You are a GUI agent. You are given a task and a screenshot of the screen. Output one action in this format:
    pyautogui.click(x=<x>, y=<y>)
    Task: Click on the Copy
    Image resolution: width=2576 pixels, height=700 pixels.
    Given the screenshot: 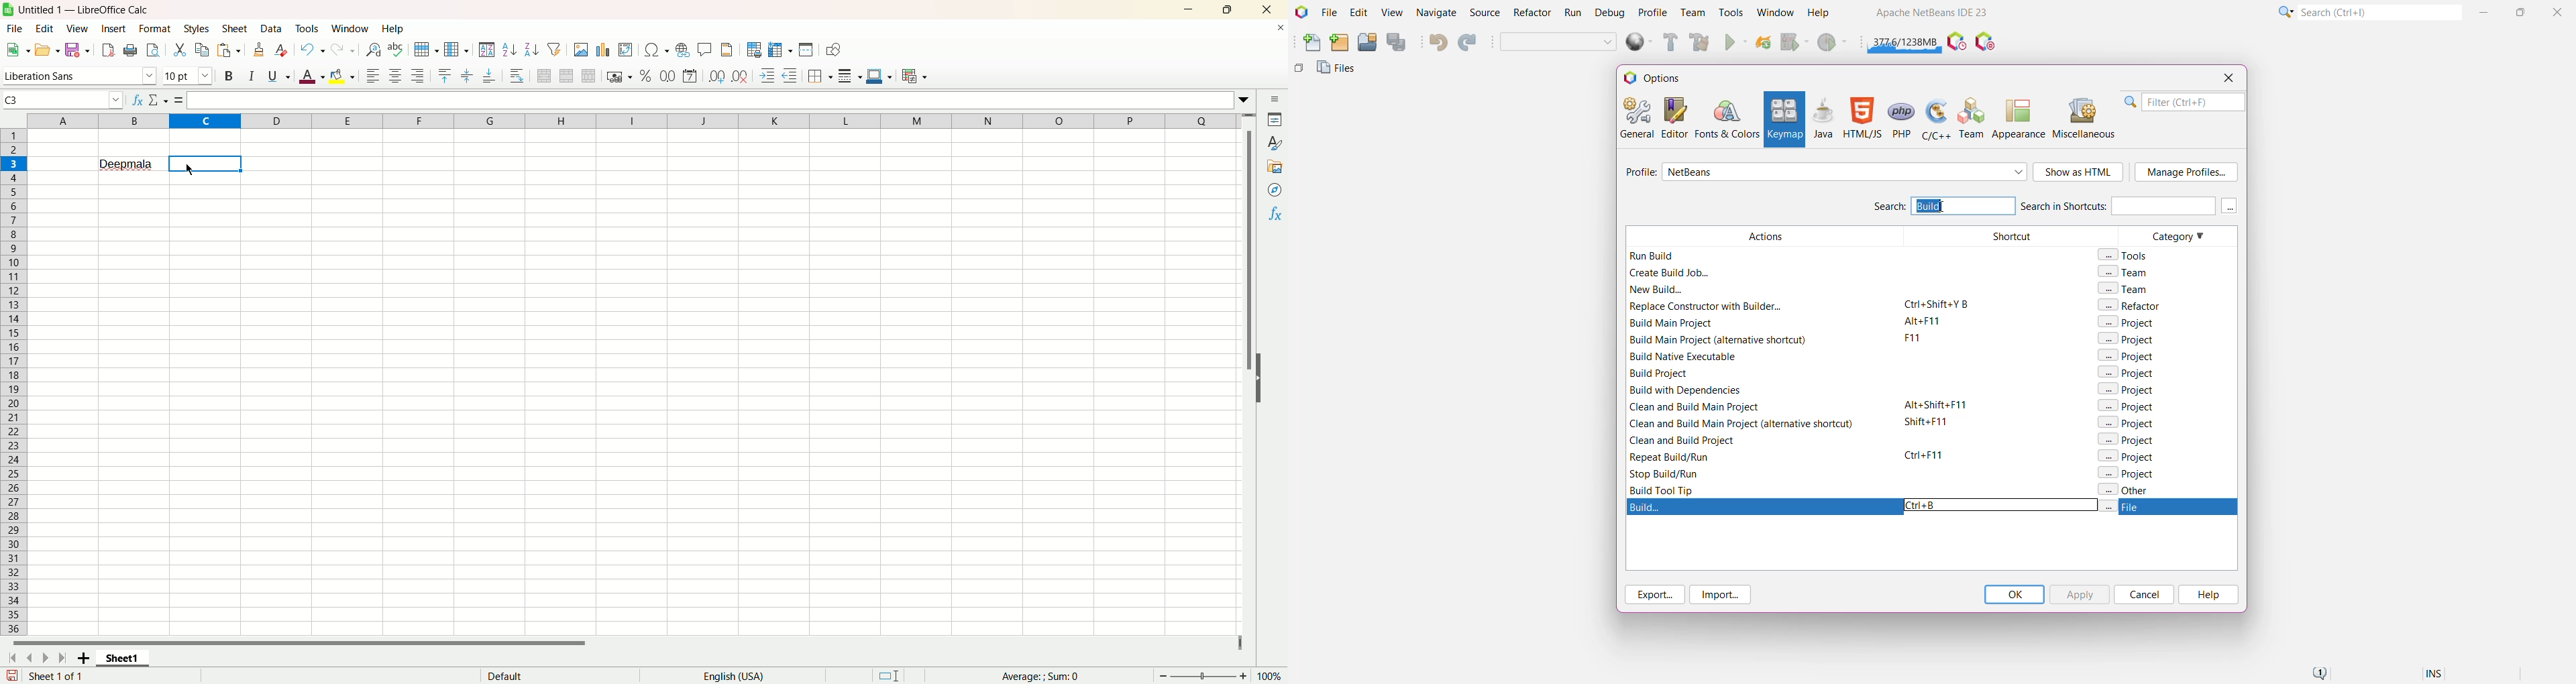 What is the action you would take?
    pyautogui.click(x=203, y=50)
    